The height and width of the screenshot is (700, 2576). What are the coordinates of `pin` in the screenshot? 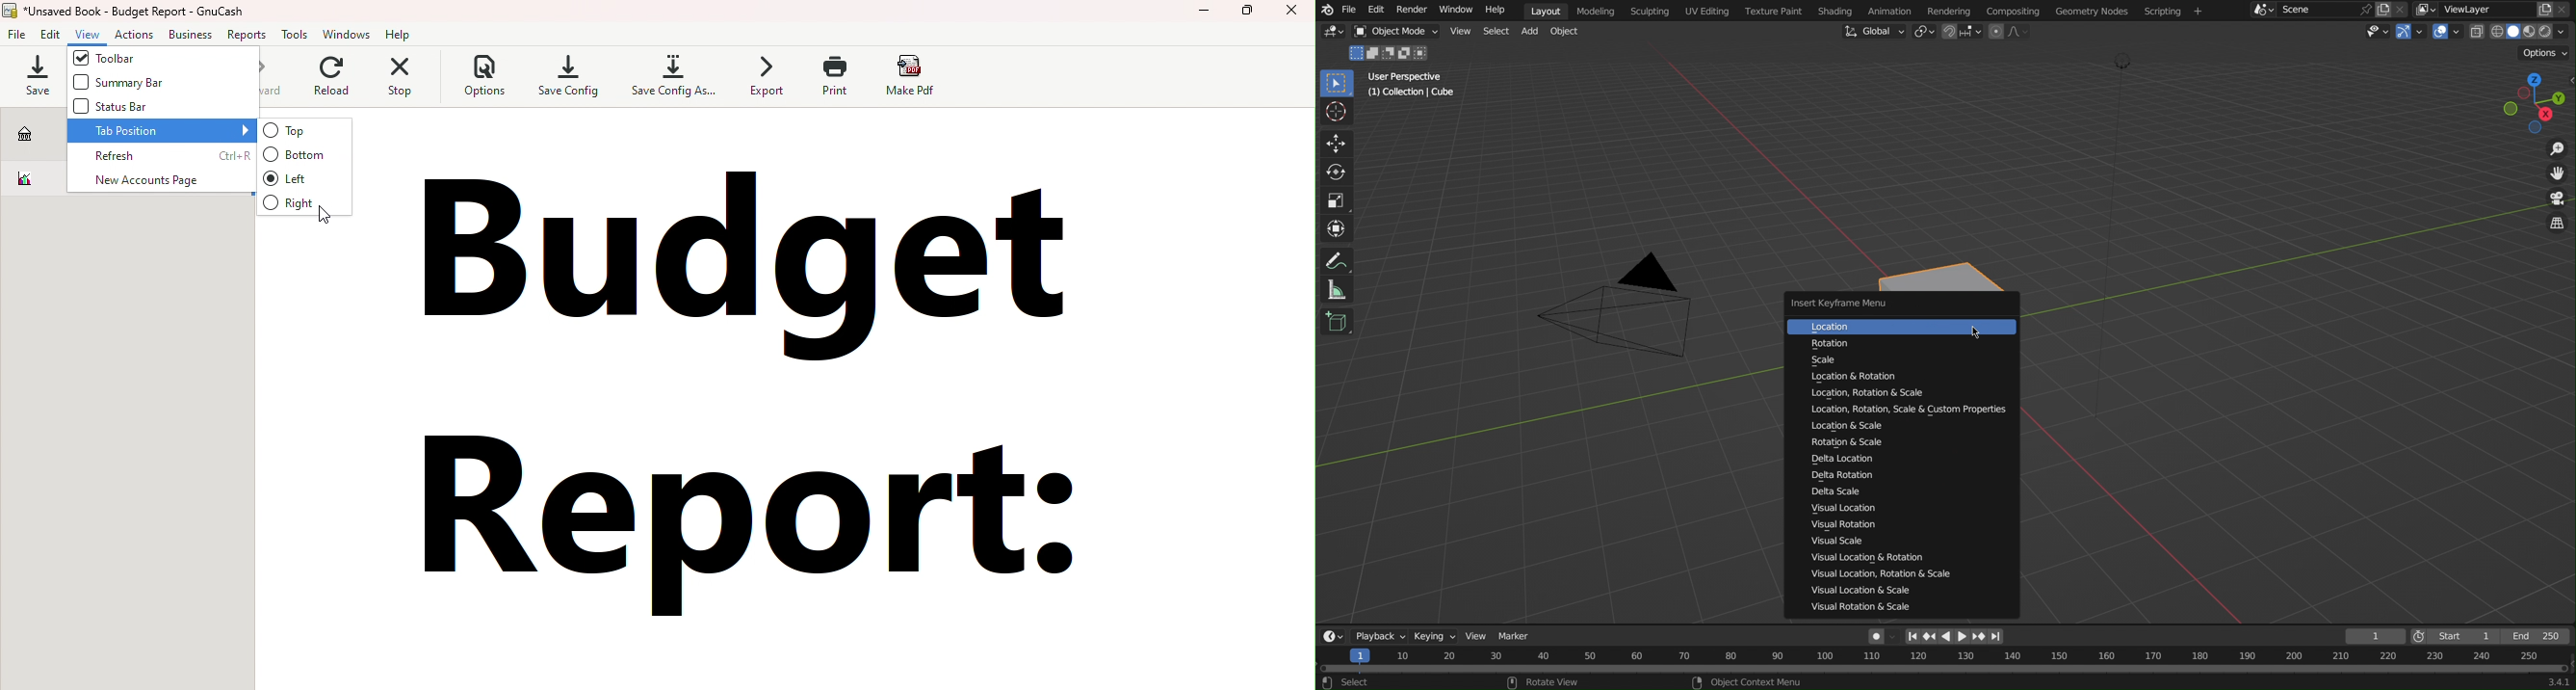 It's located at (2364, 9).